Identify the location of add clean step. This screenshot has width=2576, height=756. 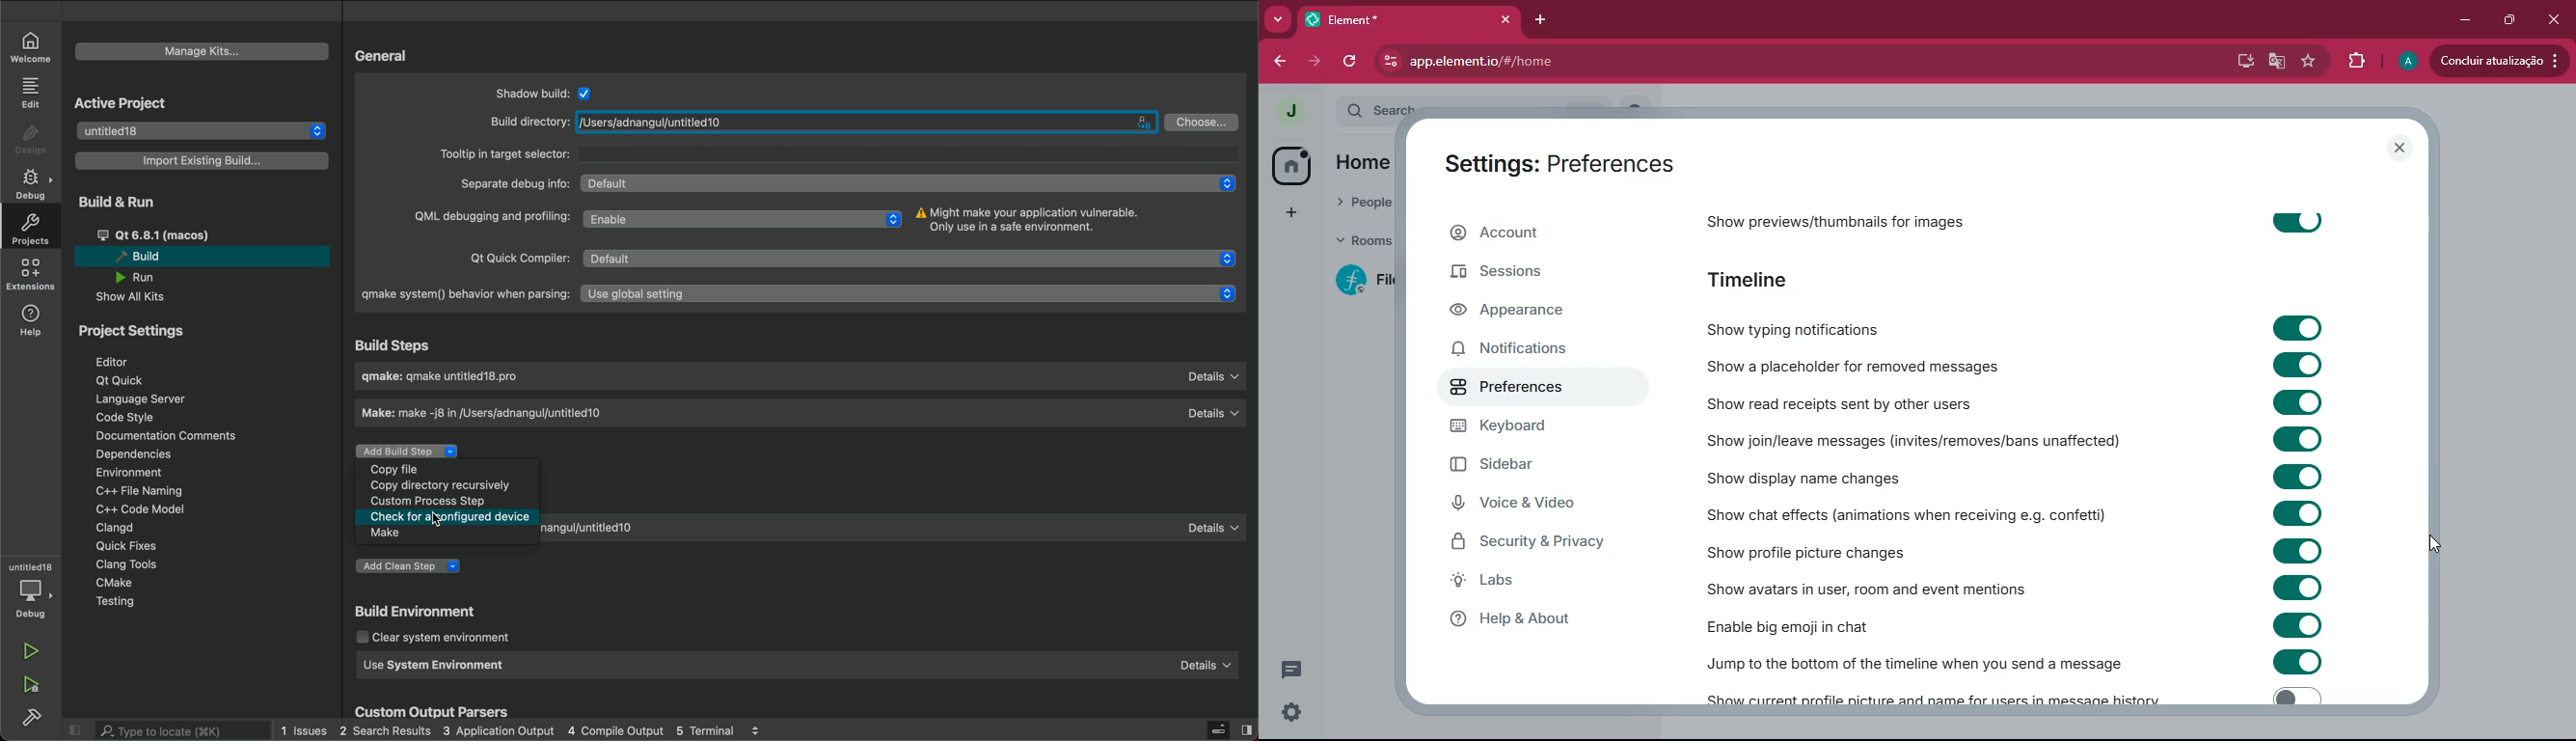
(415, 566).